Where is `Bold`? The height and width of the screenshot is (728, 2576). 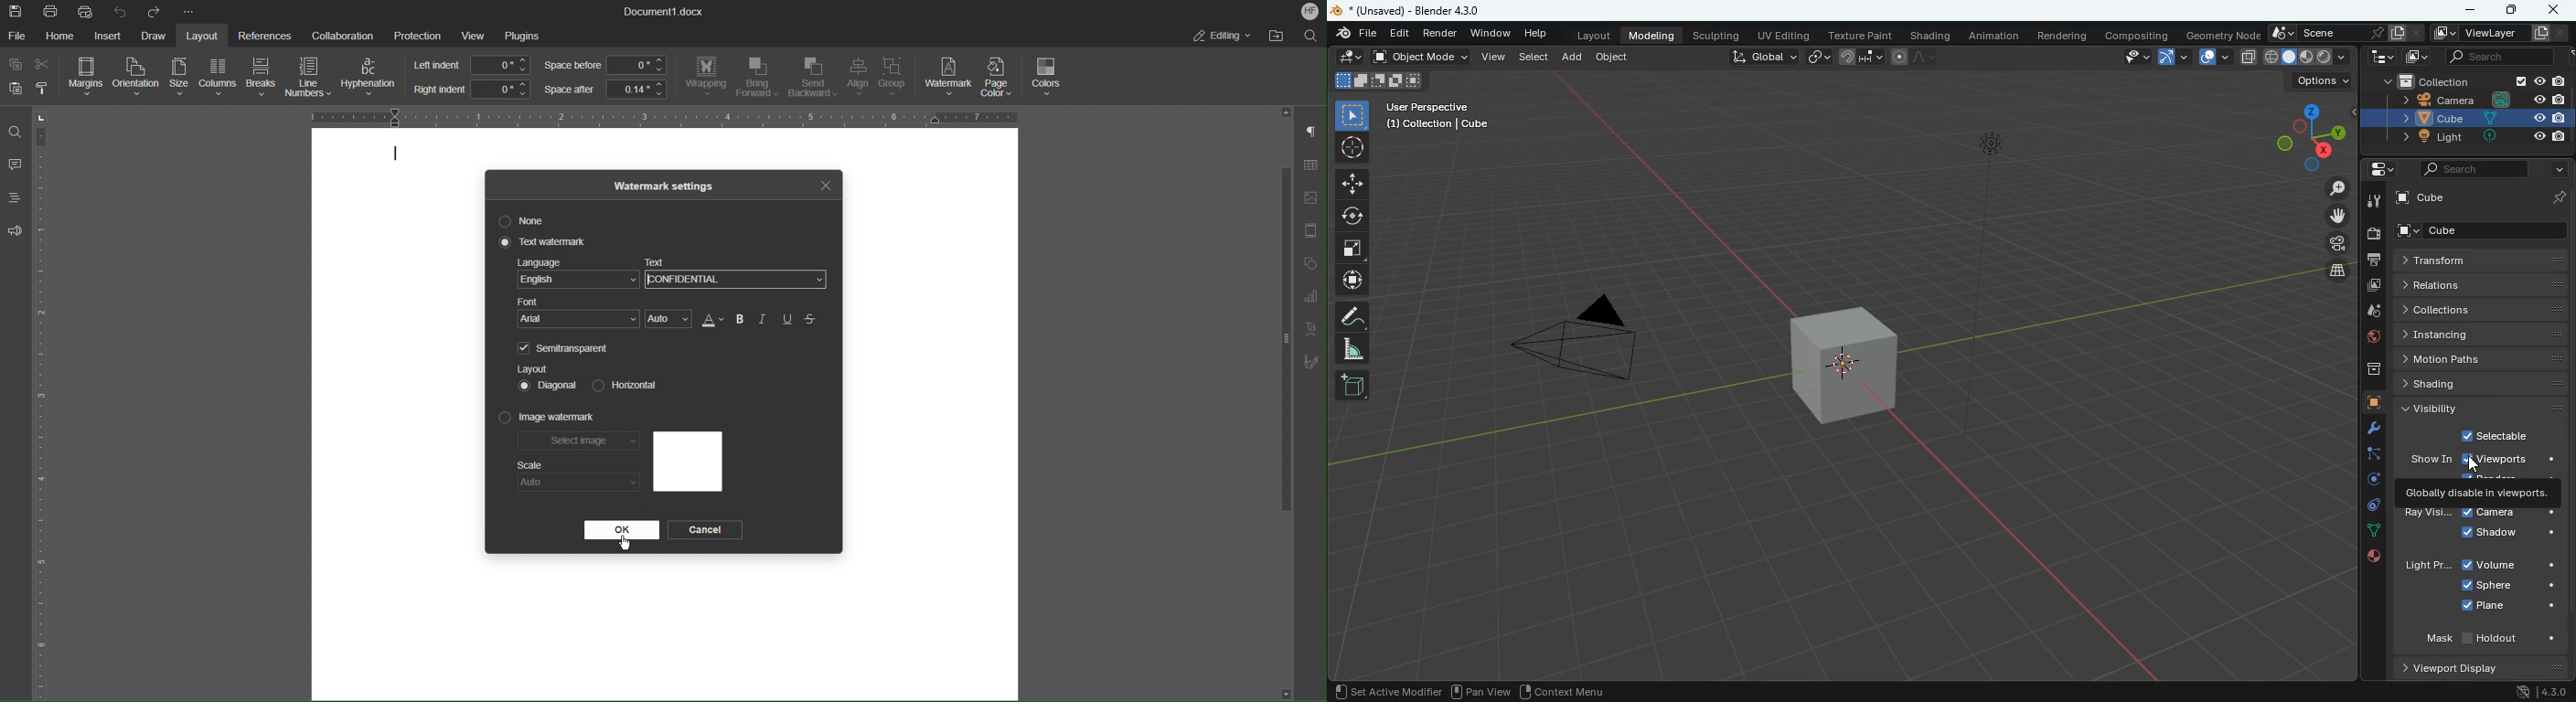
Bold is located at coordinates (740, 319).